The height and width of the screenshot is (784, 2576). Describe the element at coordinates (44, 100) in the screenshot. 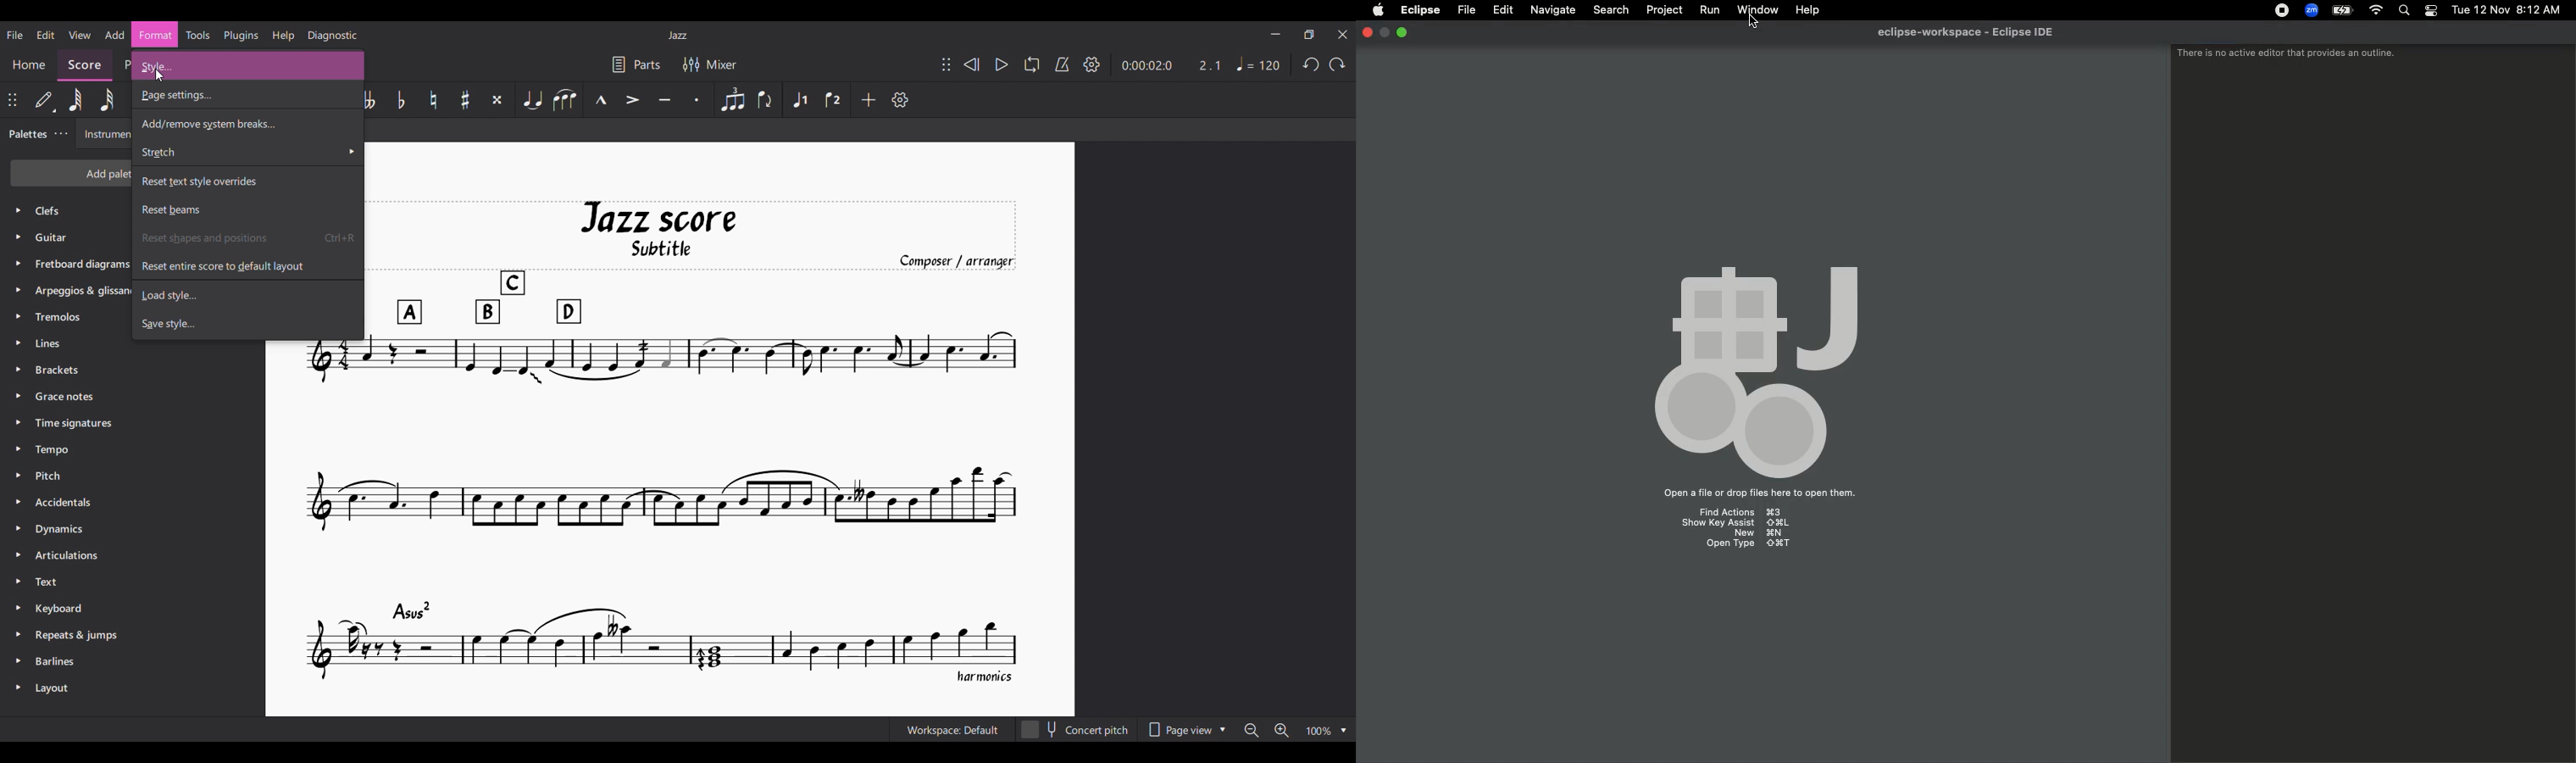

I see `Default` at that location.